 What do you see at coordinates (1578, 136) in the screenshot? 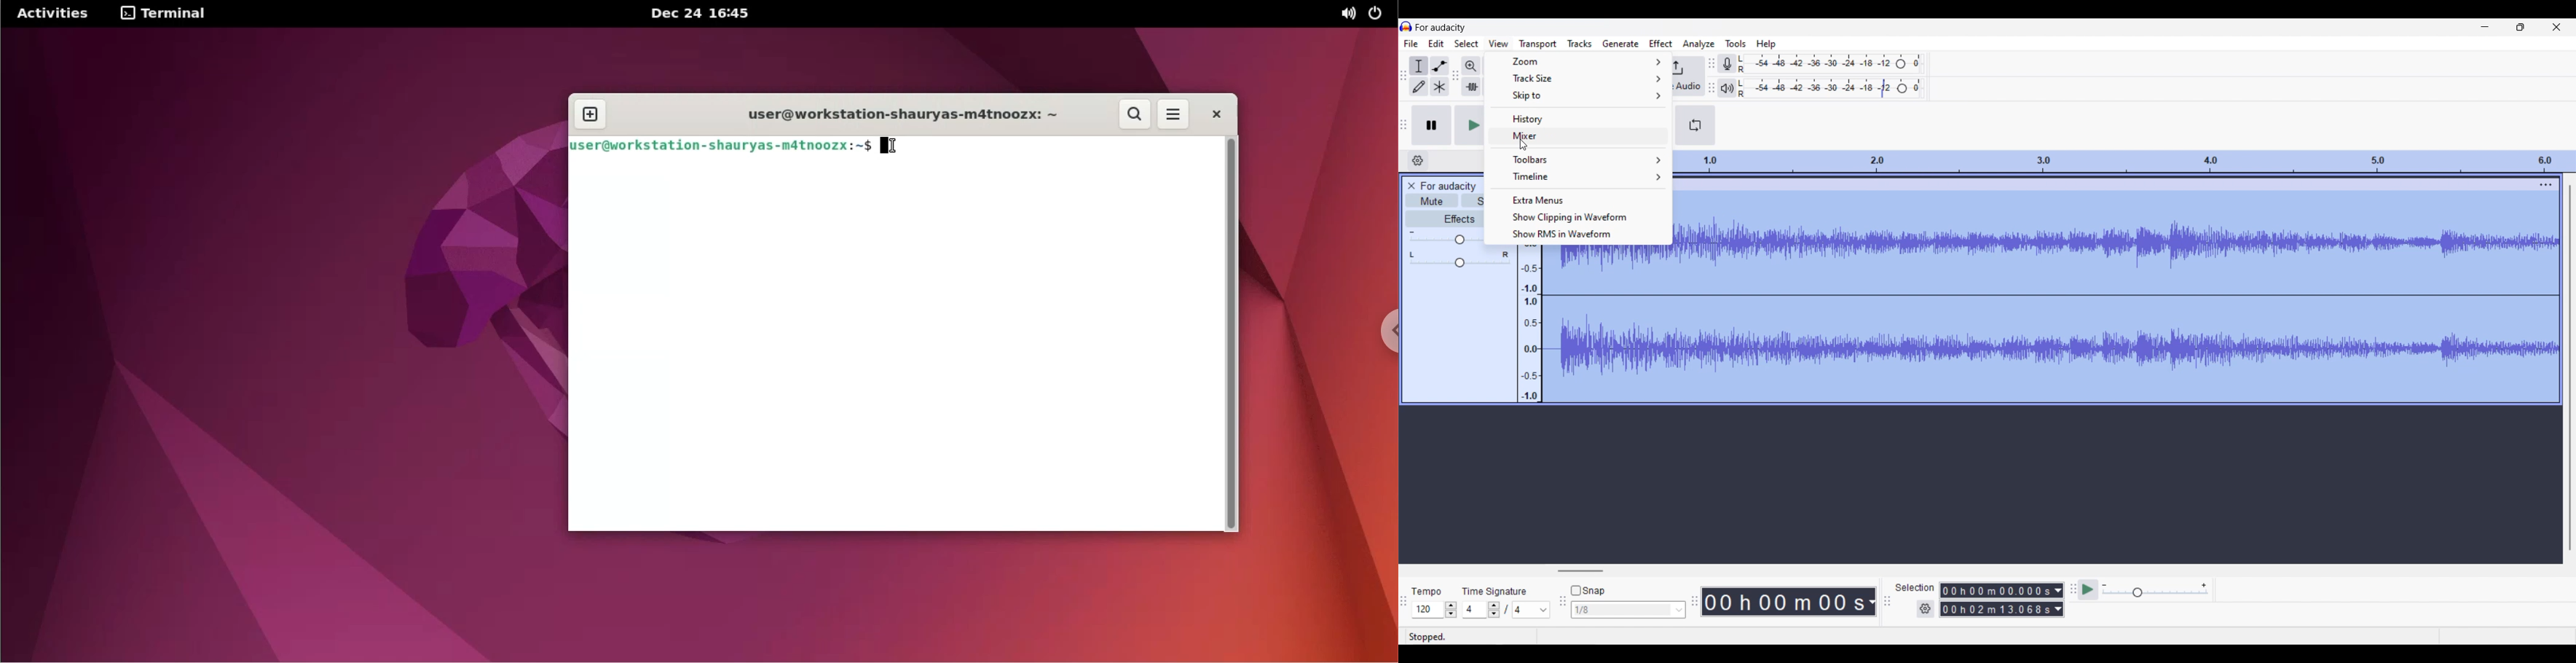
I see `Mixer` at bounding box center [1578, 136].